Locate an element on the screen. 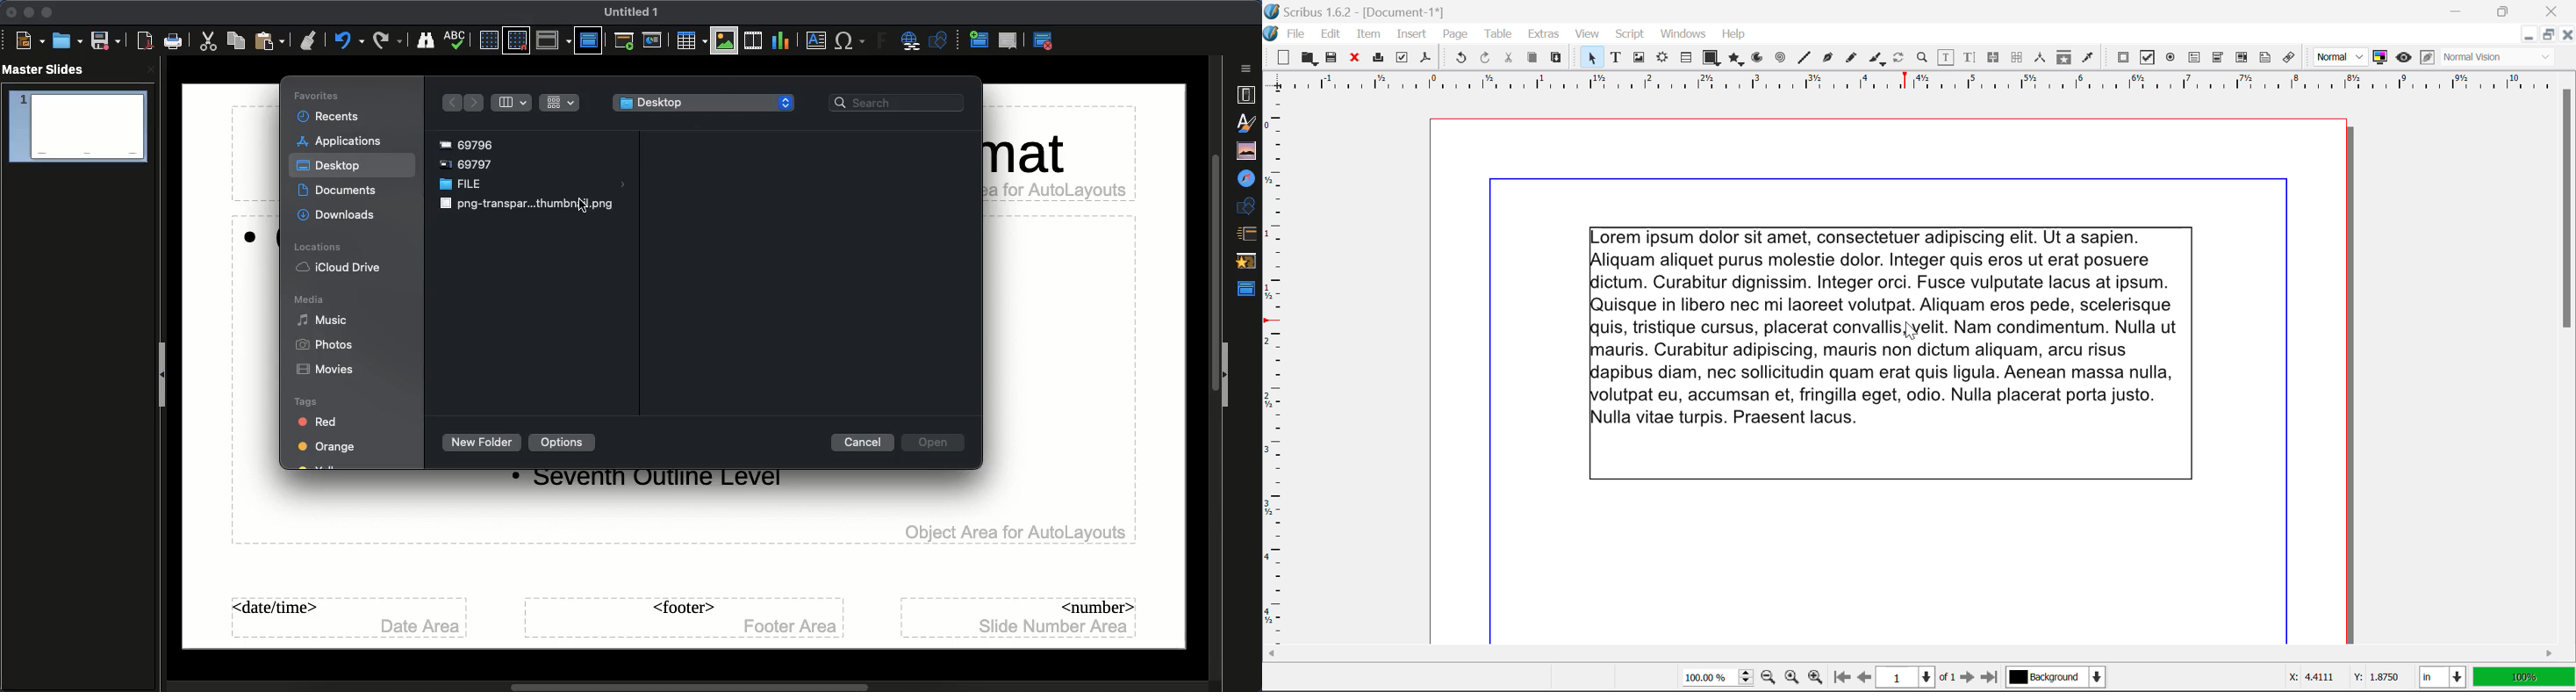 The width and height of the screenshot is (2576, 700). Delete master is located at coordinates (1008, 40).